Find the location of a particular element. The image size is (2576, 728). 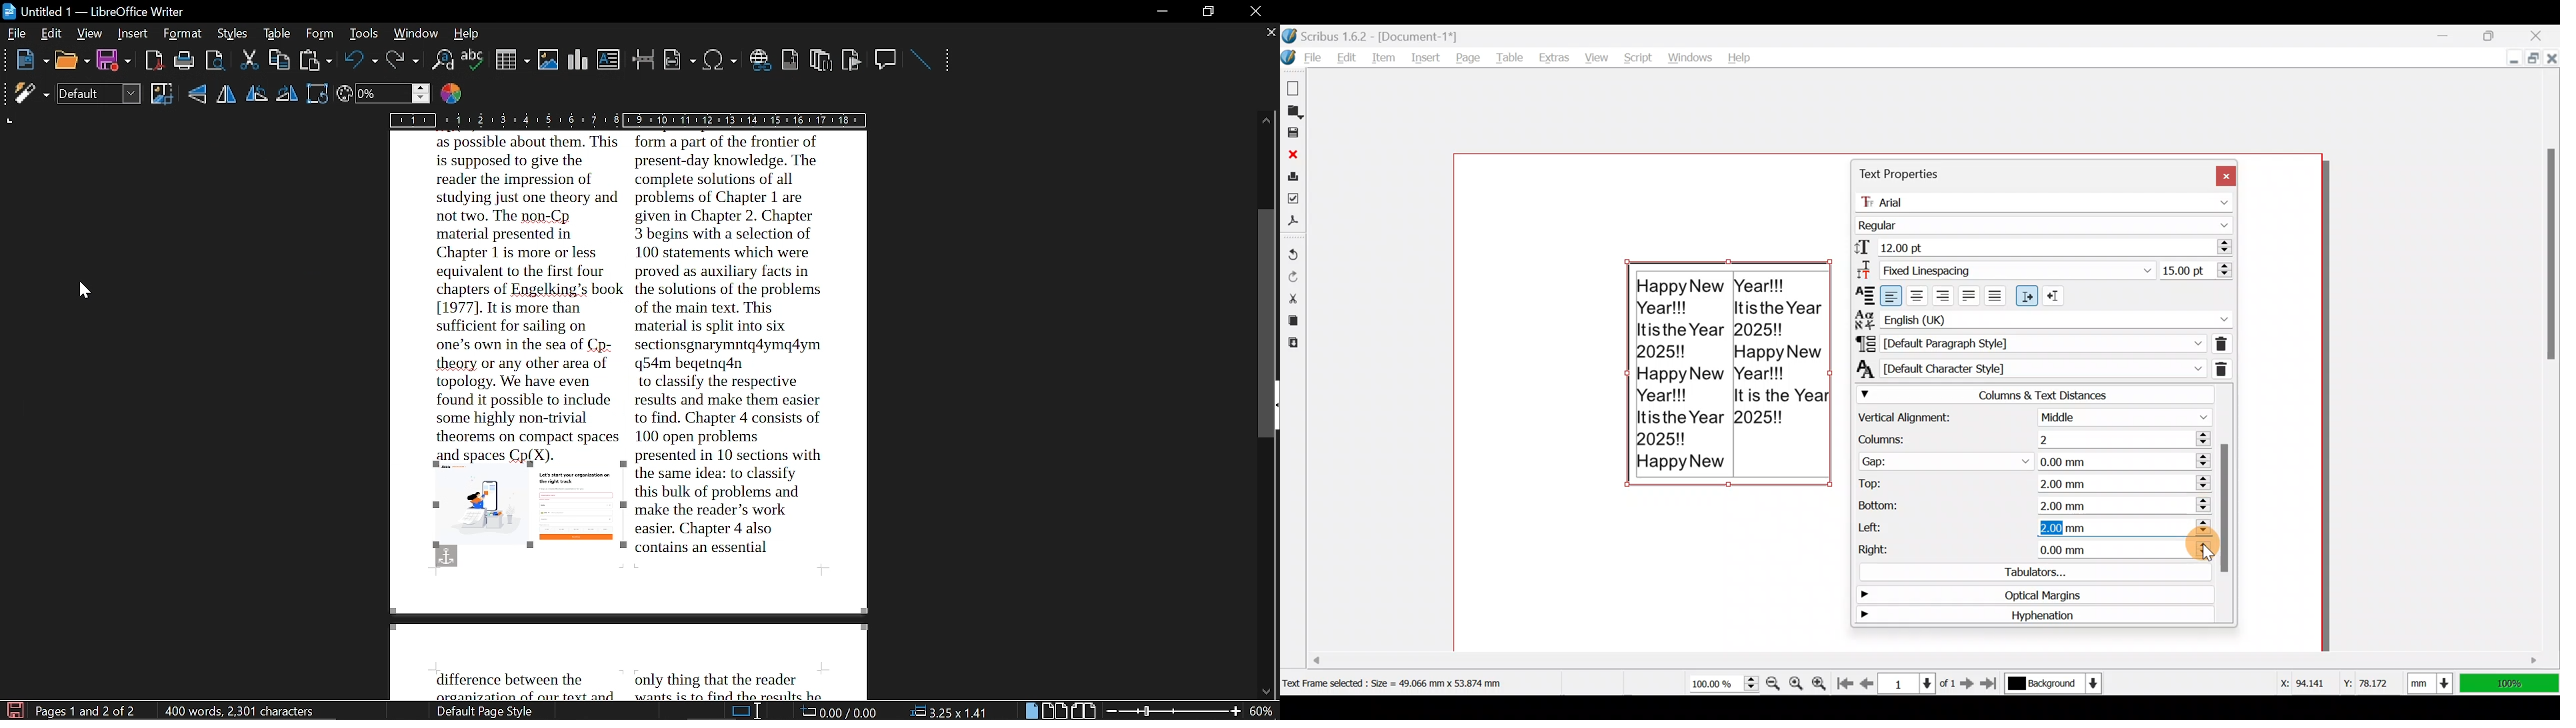

Cut is located at coordinates (1293, 297).